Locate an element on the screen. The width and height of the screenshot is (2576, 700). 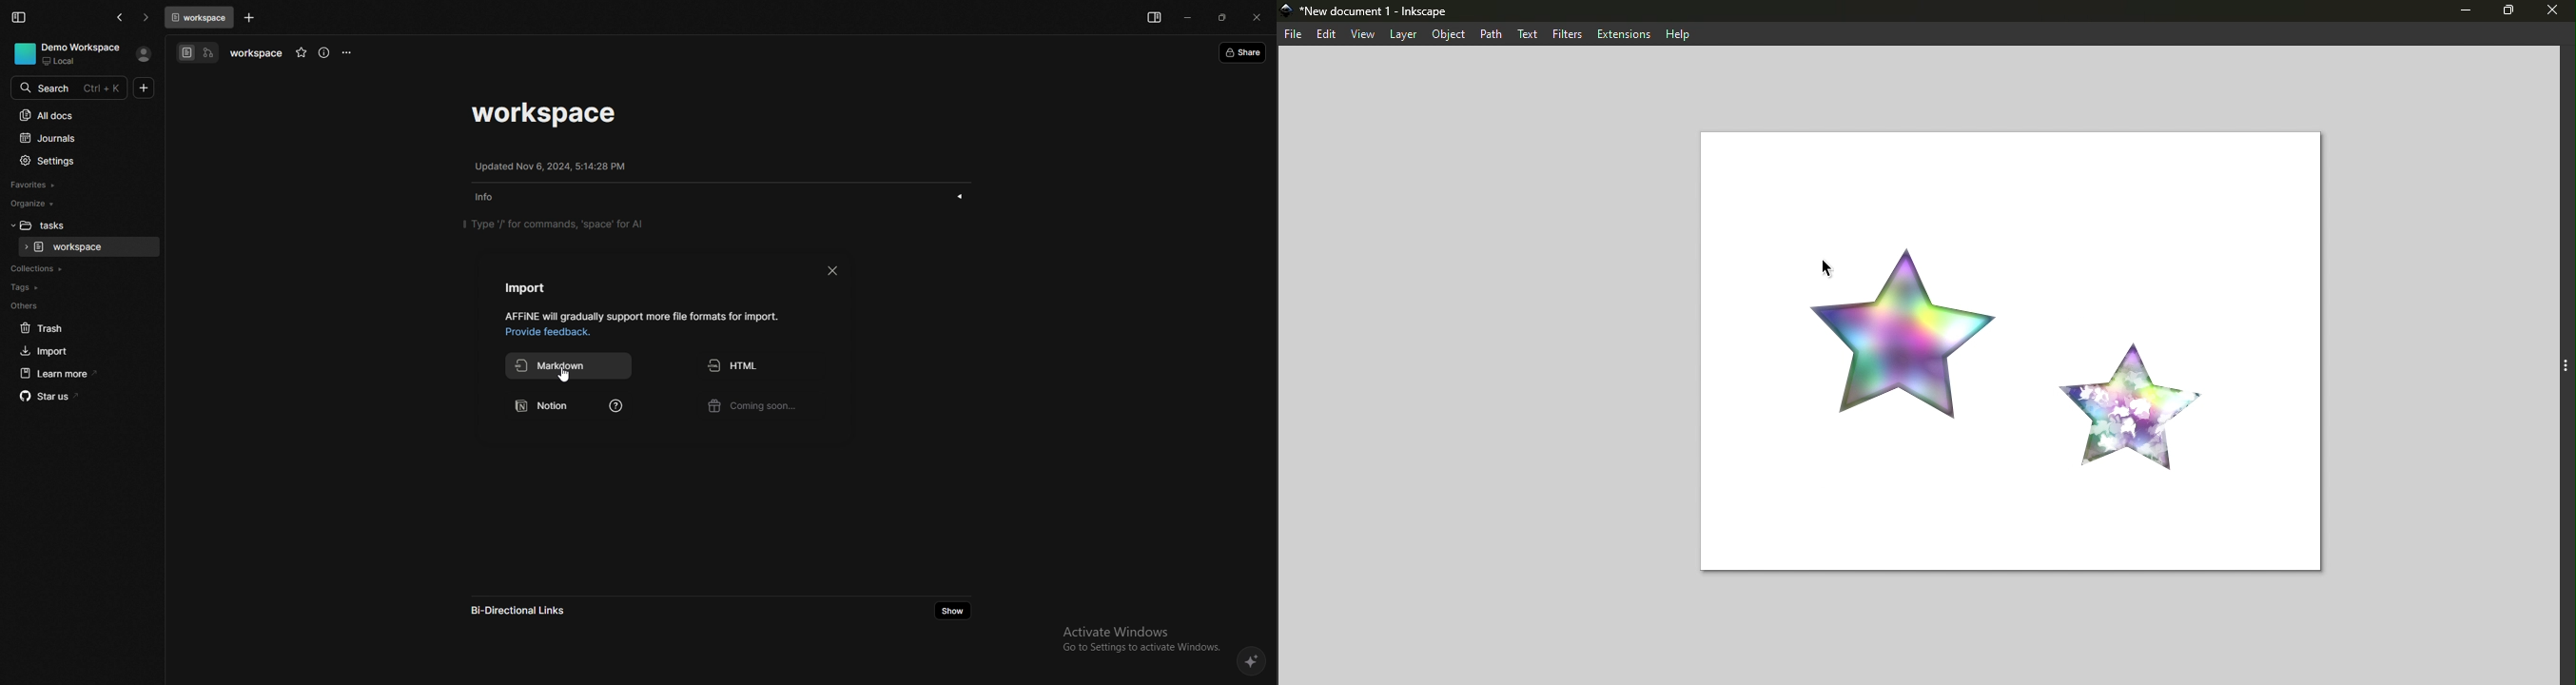
go forward is located at coordinates (146, 18).